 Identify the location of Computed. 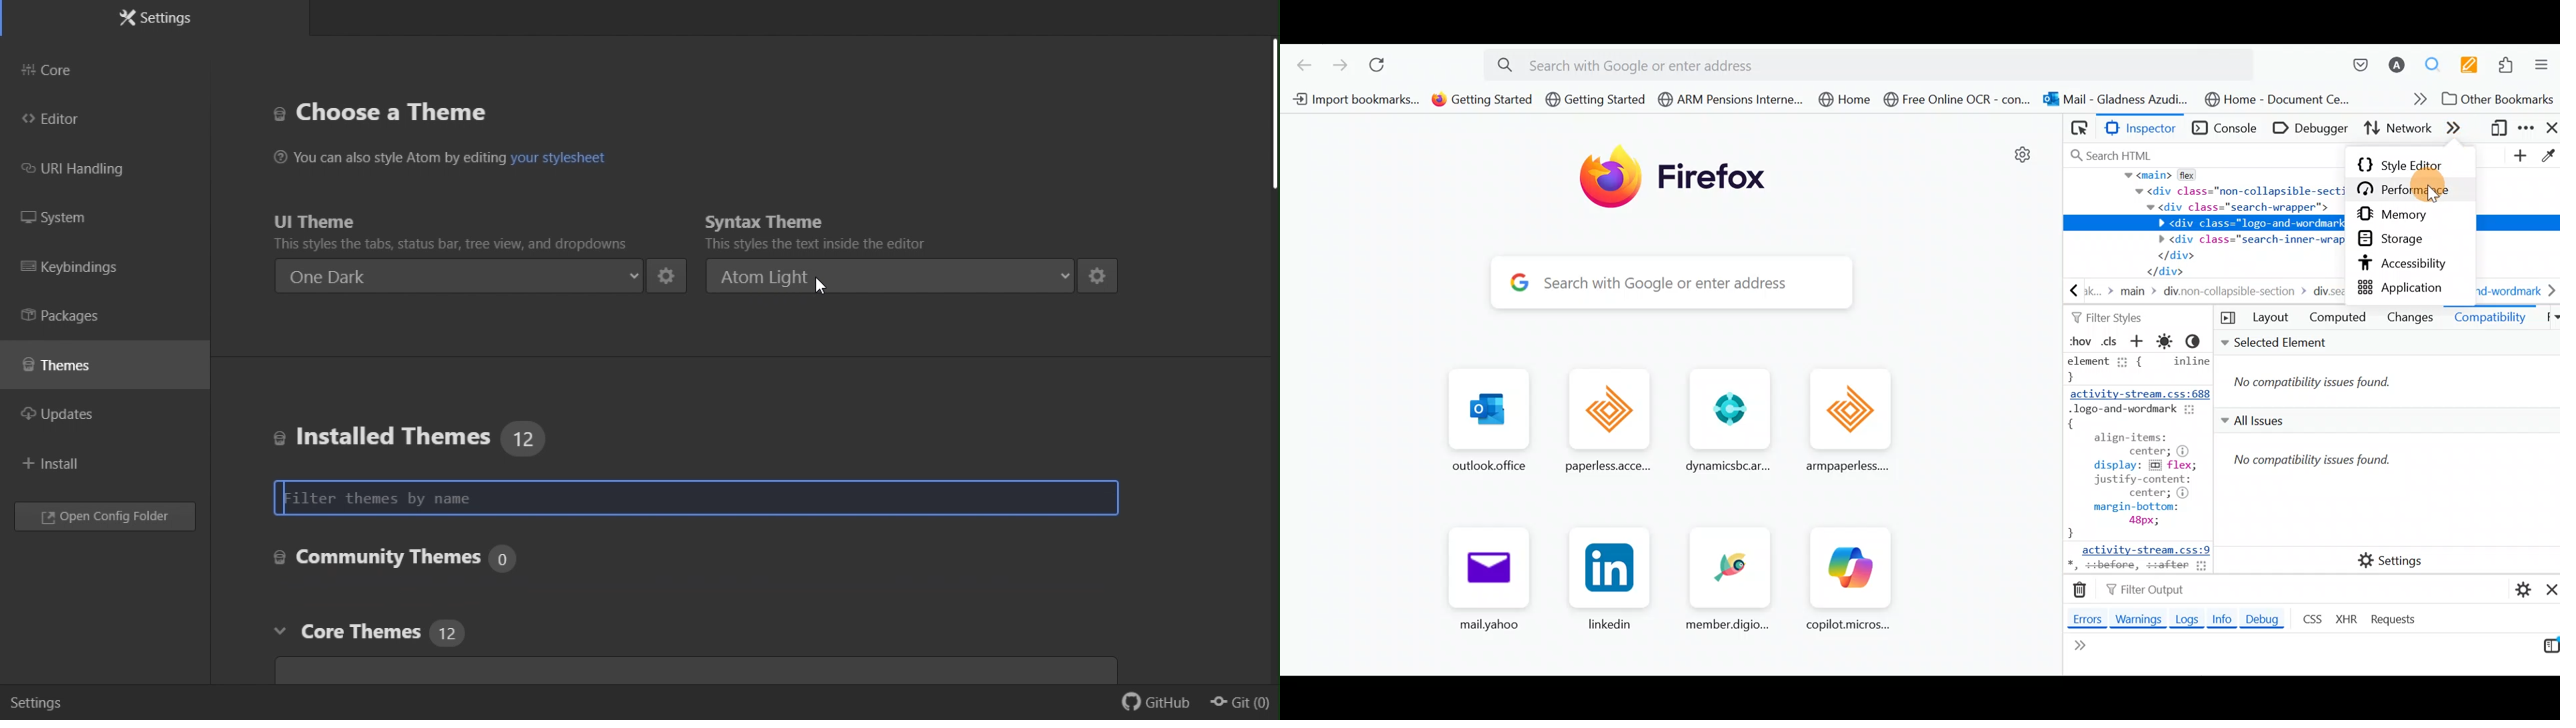
(2337, 319).